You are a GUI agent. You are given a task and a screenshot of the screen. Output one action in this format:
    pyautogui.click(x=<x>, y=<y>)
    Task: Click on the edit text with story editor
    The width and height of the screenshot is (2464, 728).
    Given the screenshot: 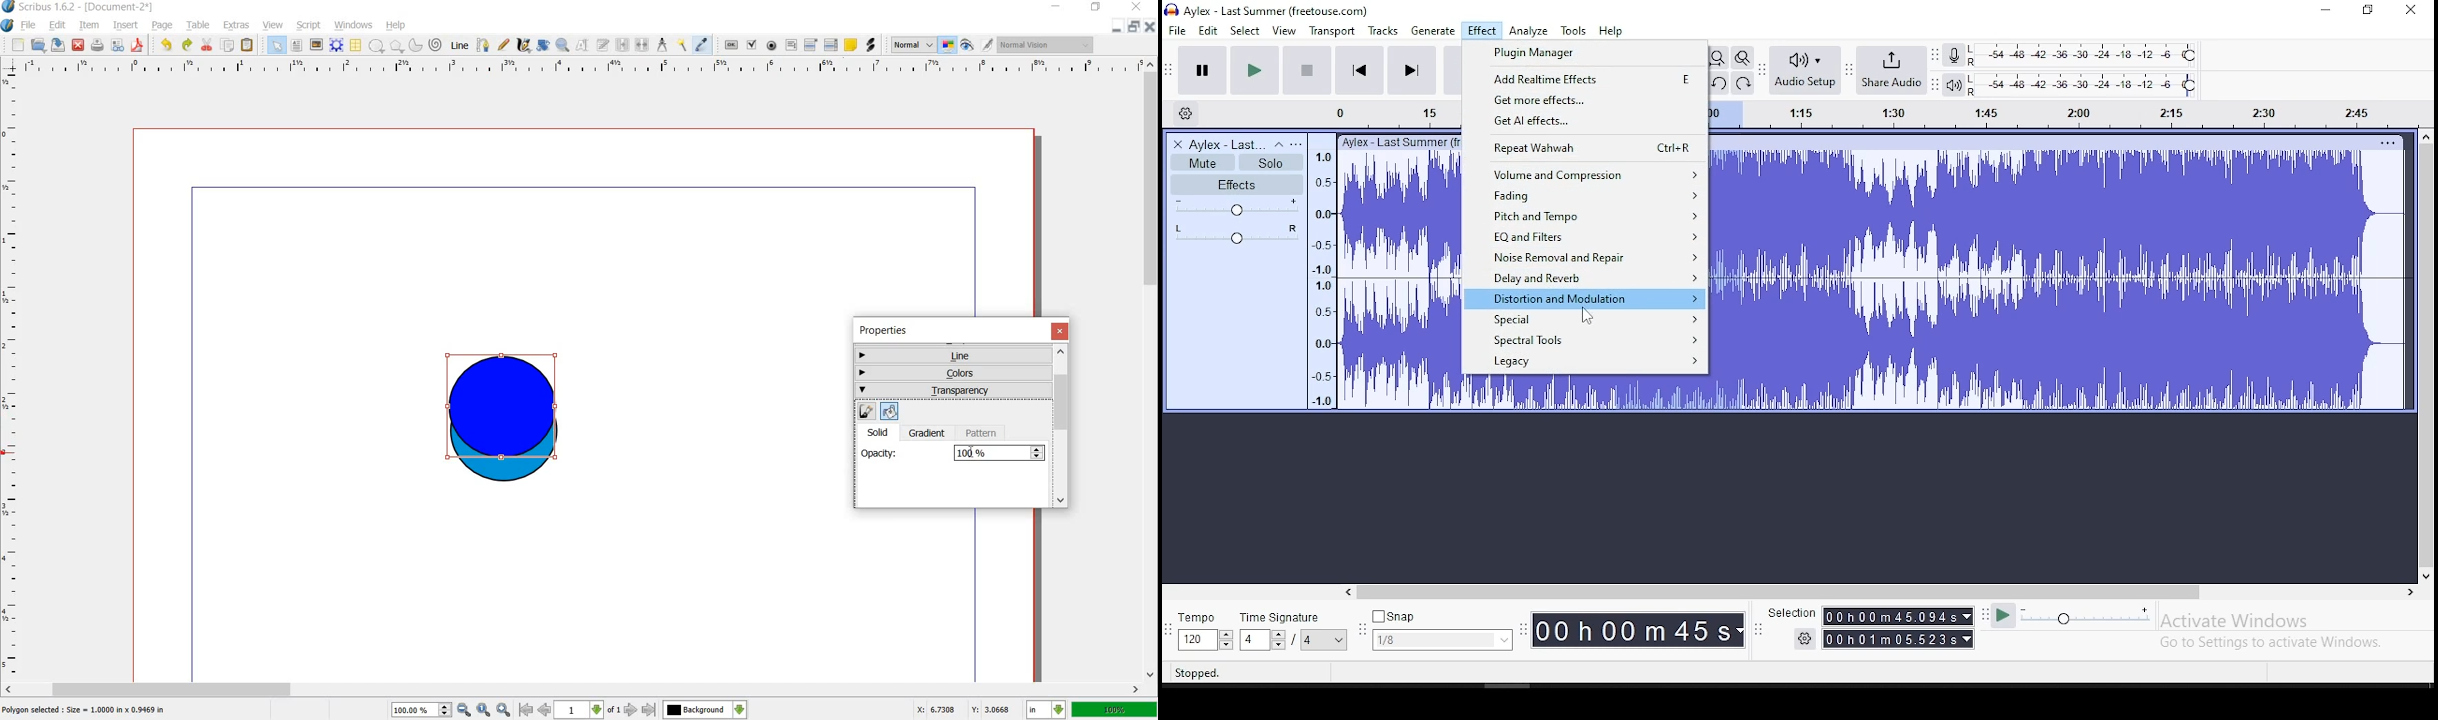 What is the action you would take?
    pyautogui.click(x=603, y=46)
    